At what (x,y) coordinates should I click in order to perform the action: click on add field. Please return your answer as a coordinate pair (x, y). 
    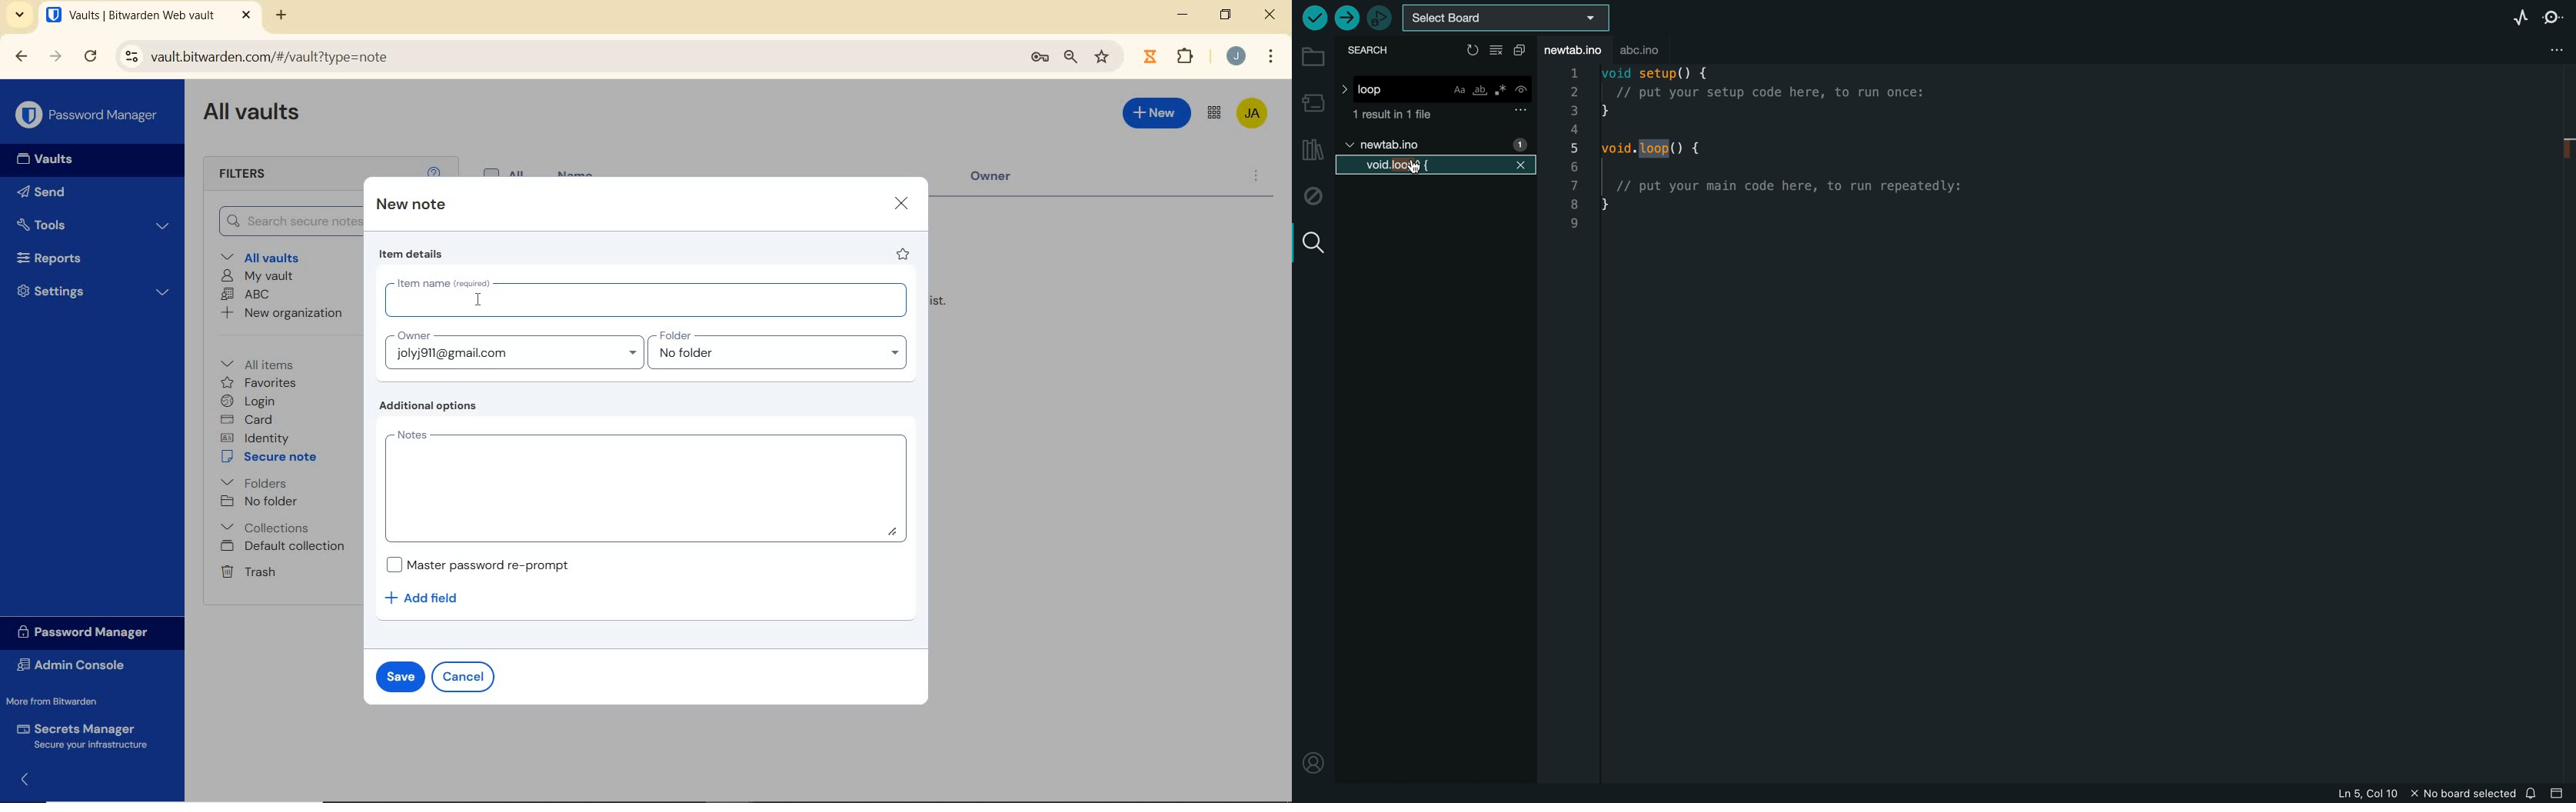
    Looking at the image, I should click on (432, 598).